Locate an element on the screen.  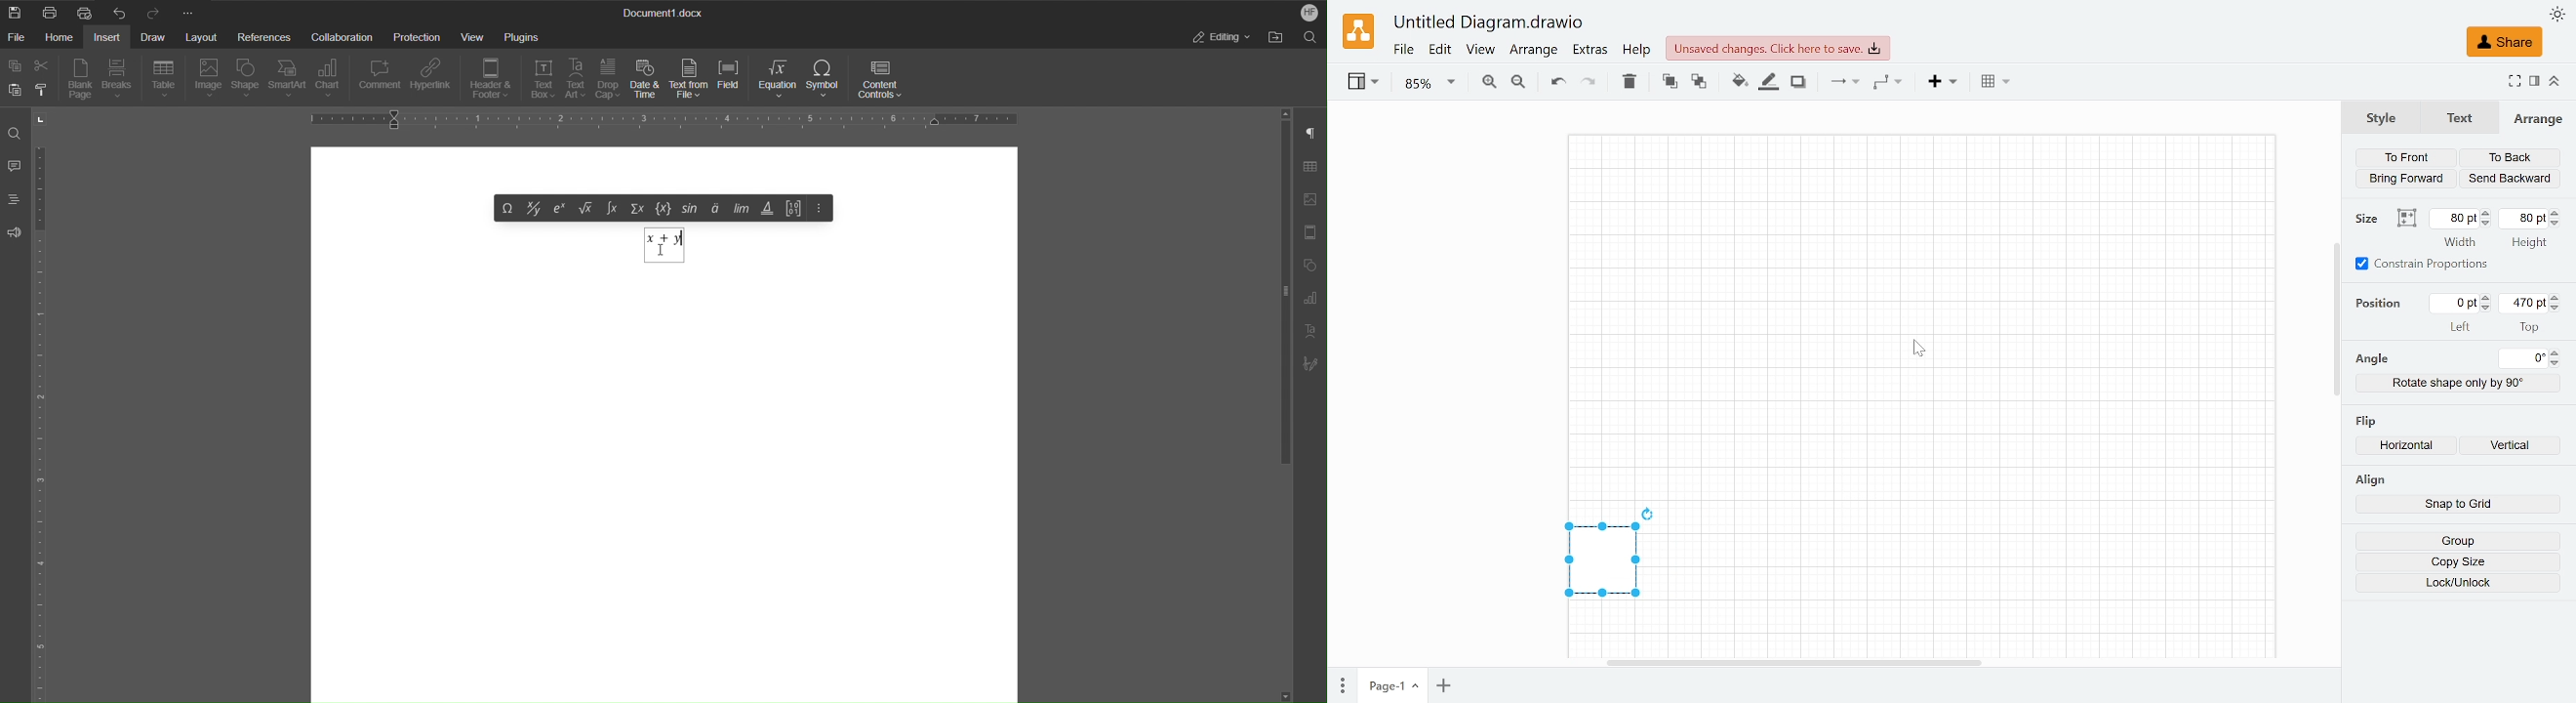
Shadow is located at coordinates (1798, 83).